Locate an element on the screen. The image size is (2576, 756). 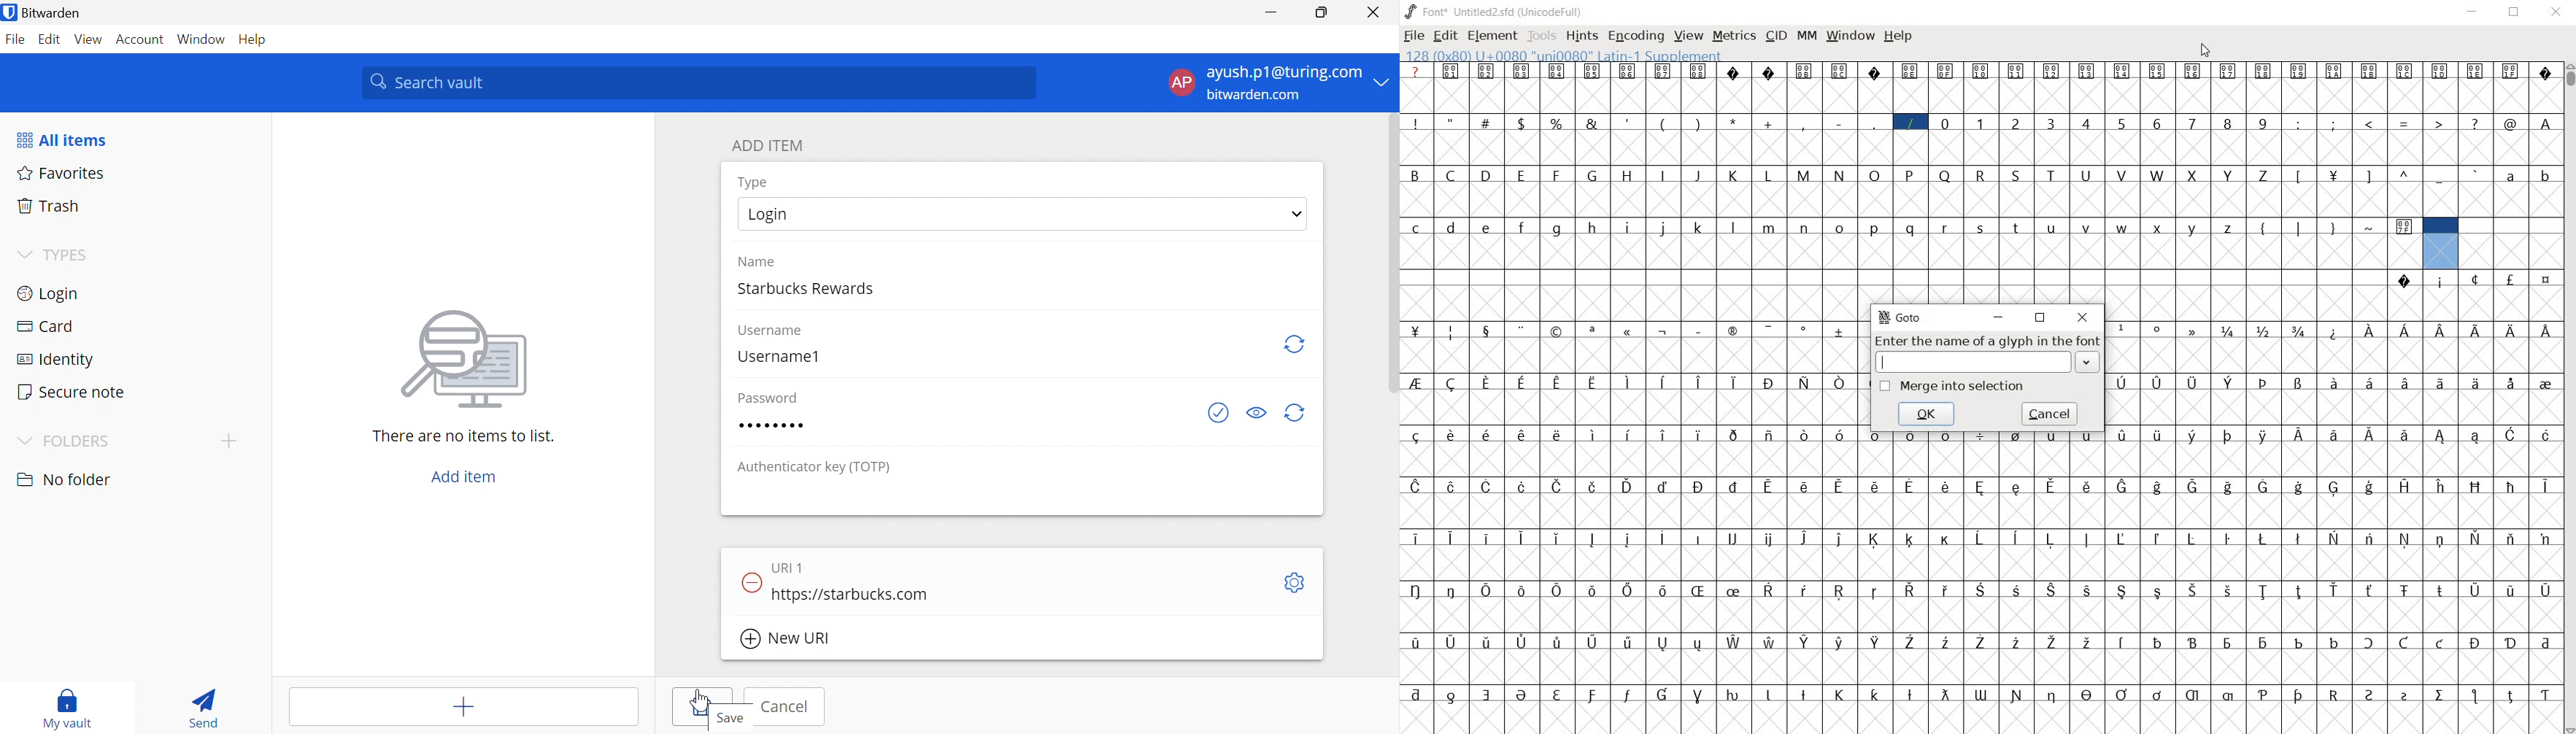
Symbol is located at coordinates (2158, 433).